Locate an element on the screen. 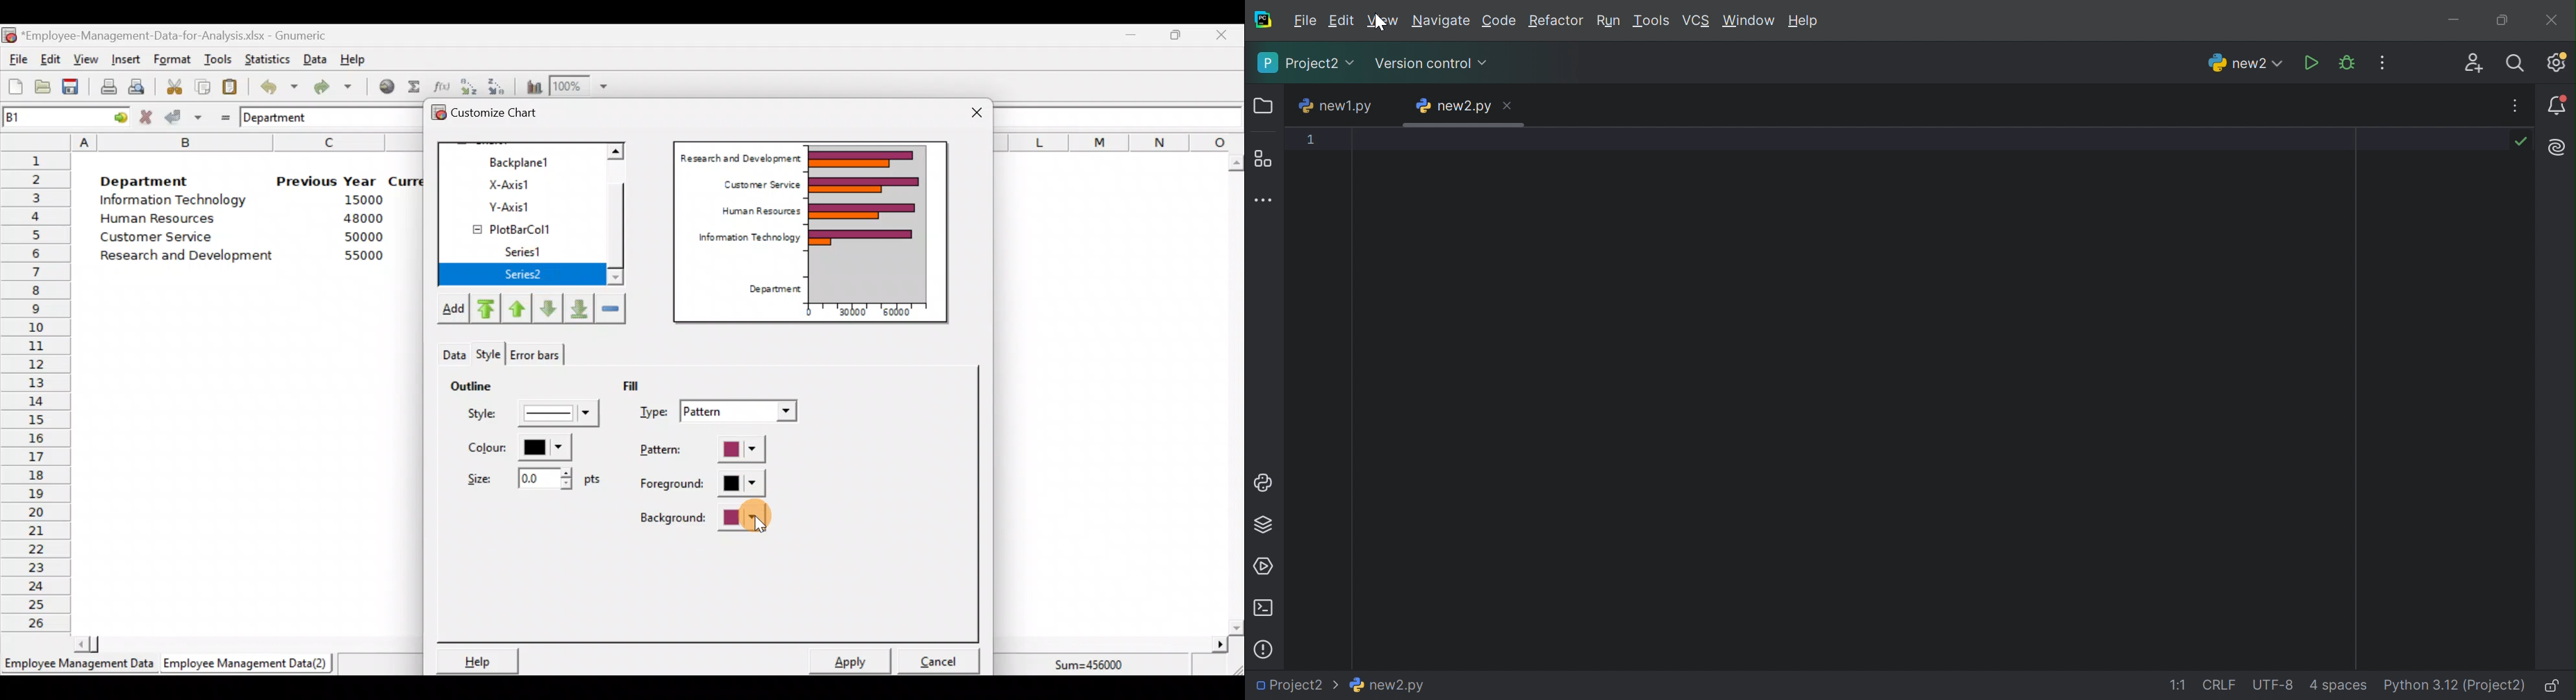 This screenshot has width=2576, height=700. Scroll bar is located at coordinates (242, 643).